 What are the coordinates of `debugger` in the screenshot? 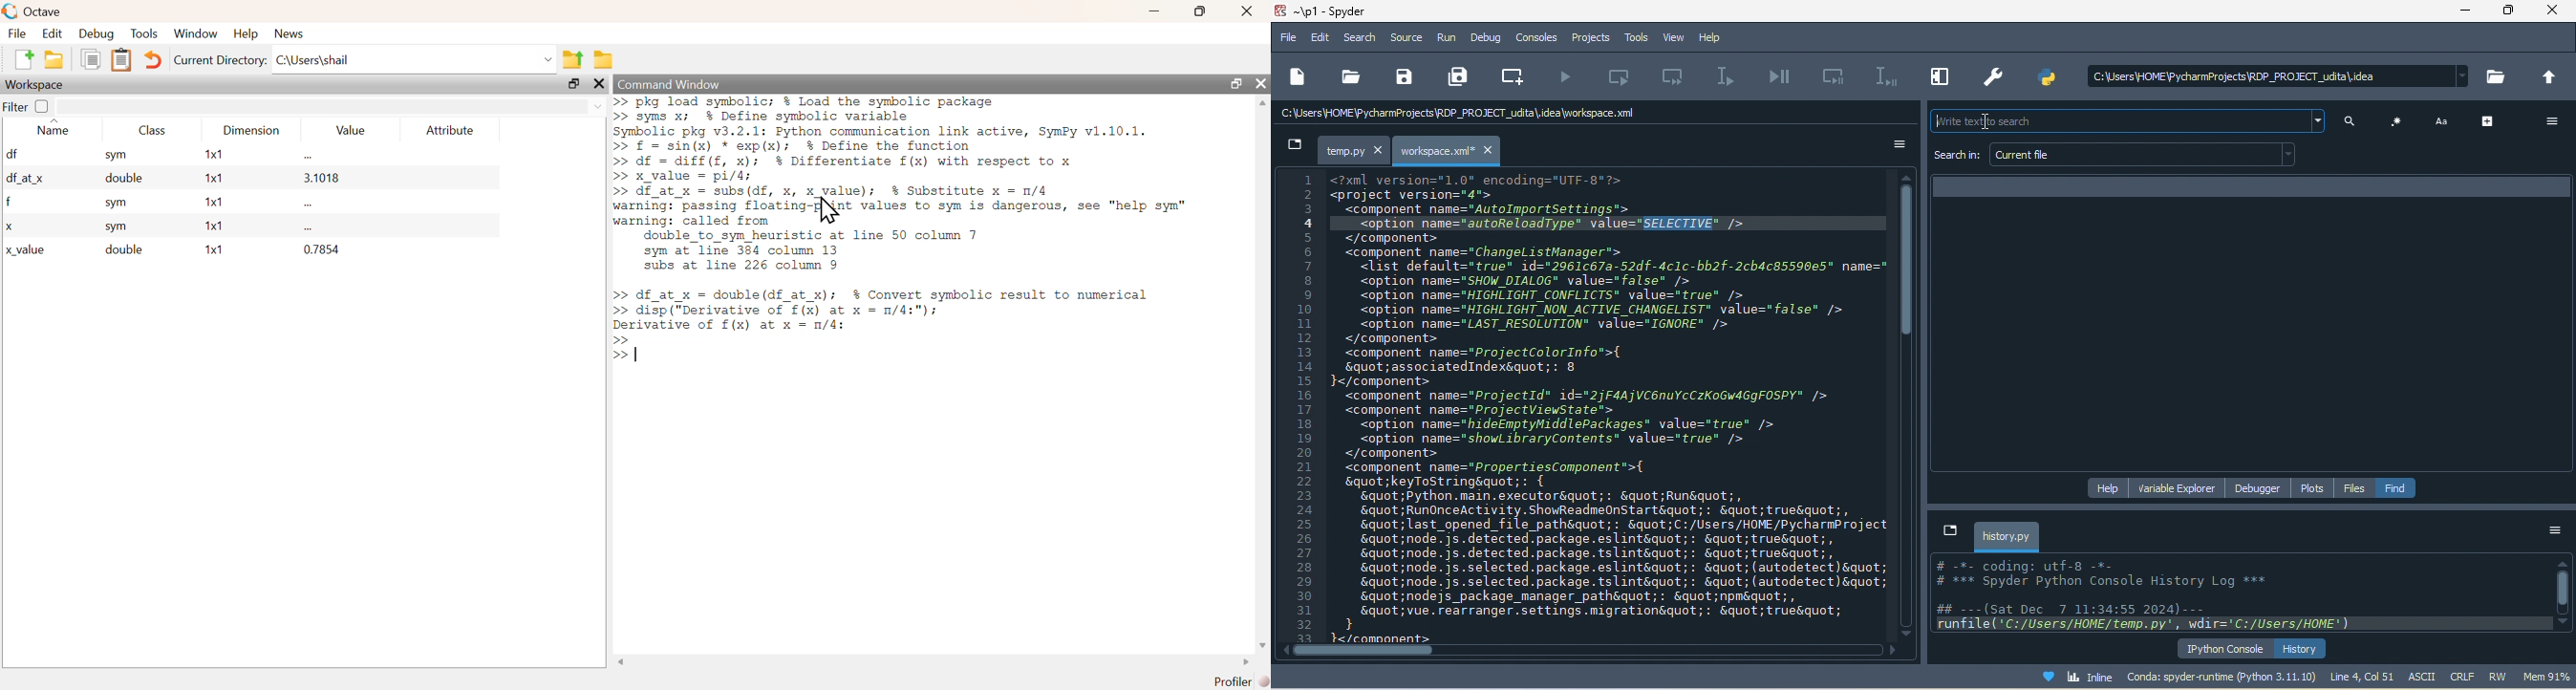 It's located at (2262, 488).